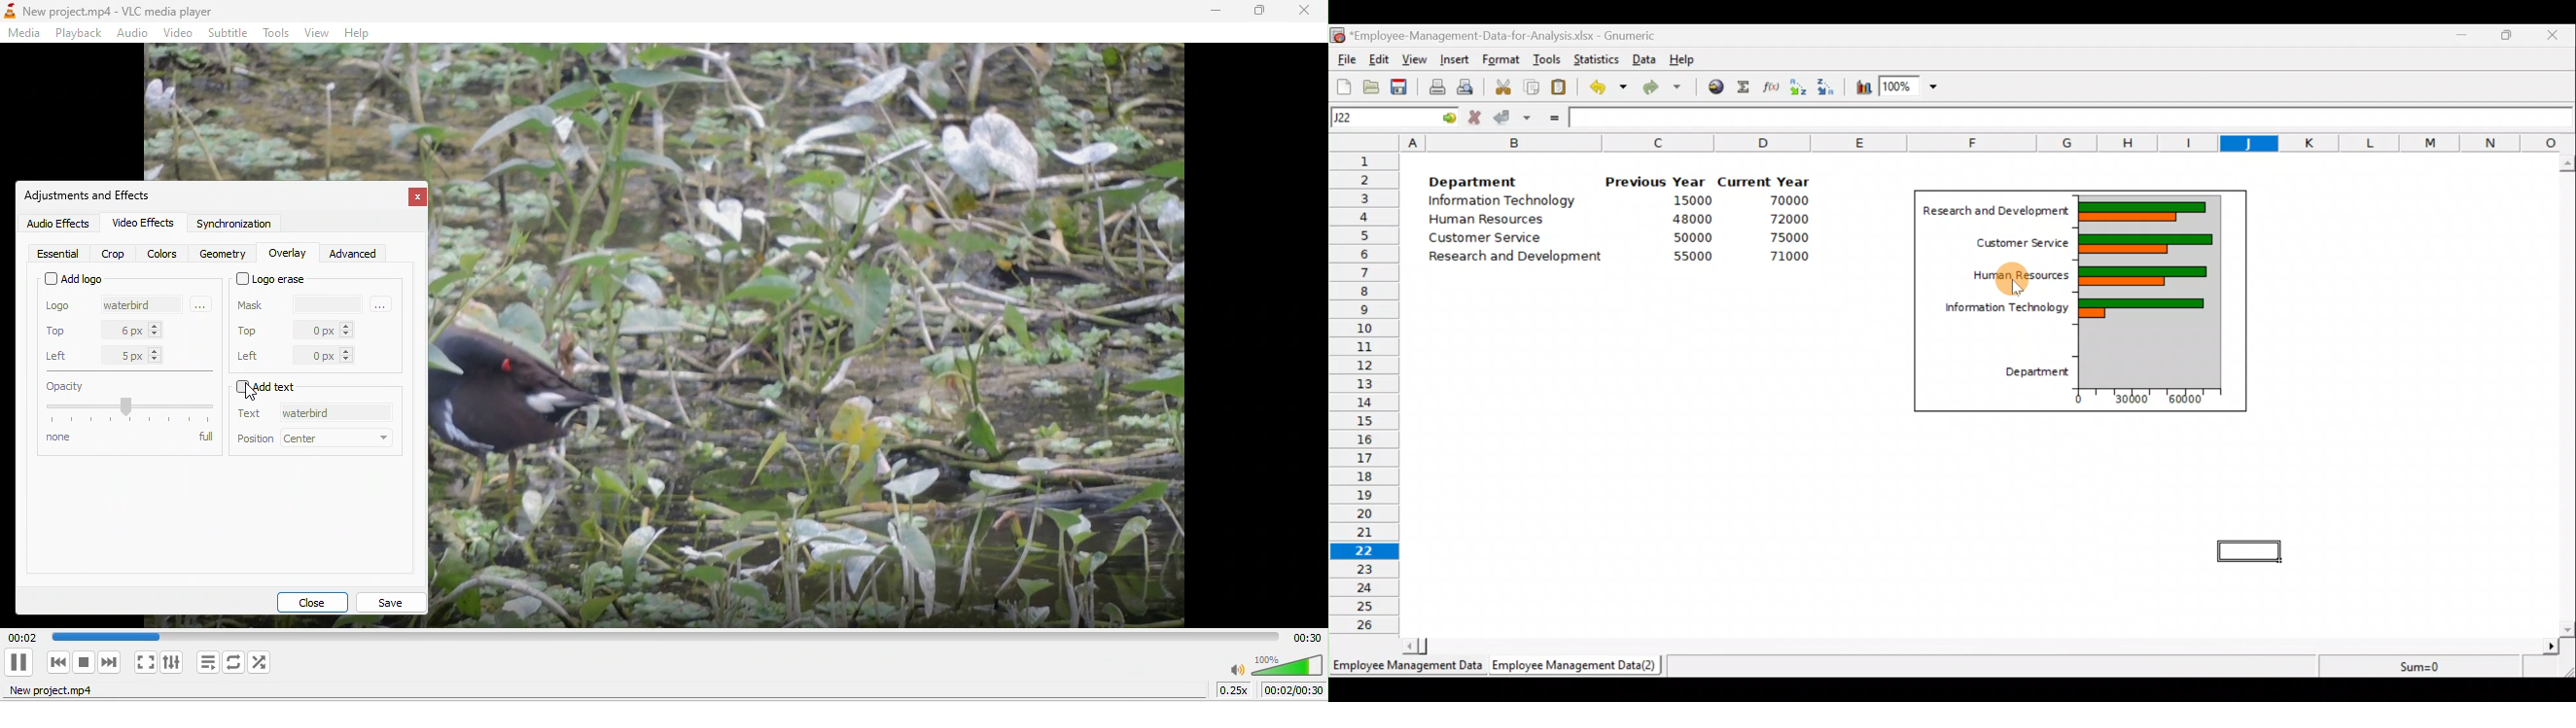 Image resolution: width=2576 pixels, height=728 pixels. Describe the element at coordinates (1503, 203) in the screenshot. I see `Information Technology` at that location.